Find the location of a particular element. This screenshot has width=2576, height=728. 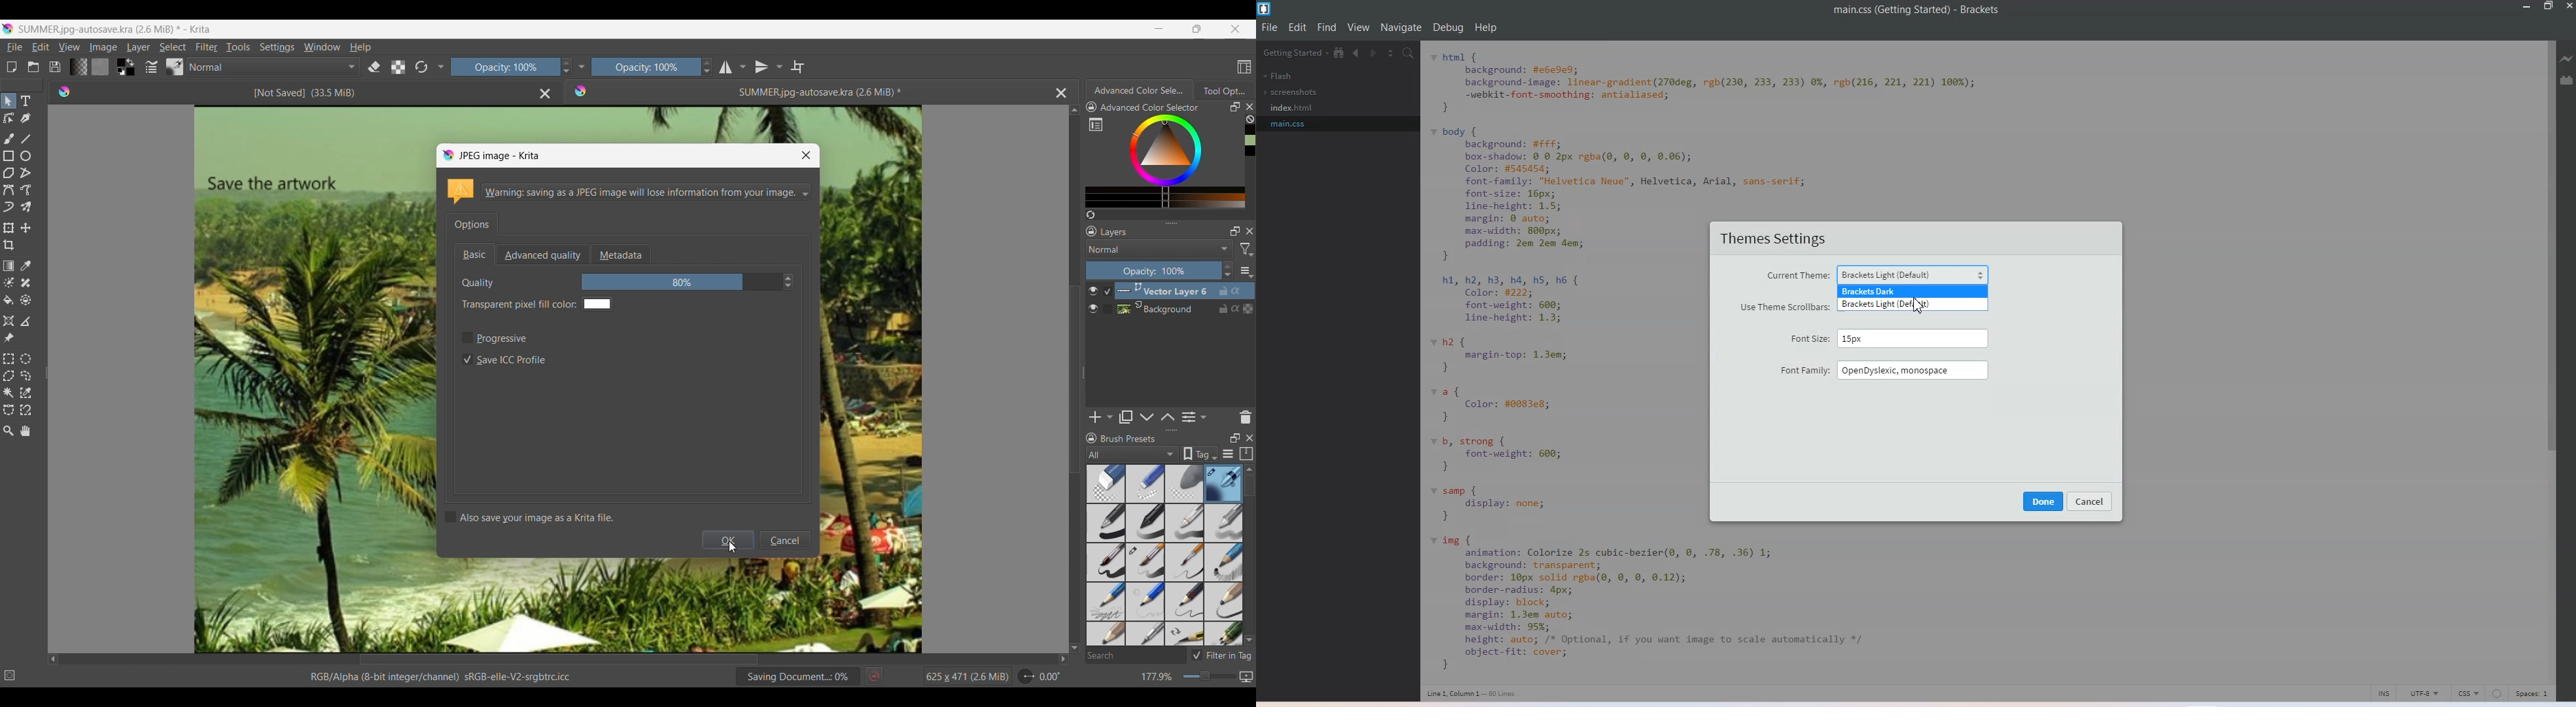

Open an existing document is located at coordinates (33, 66).